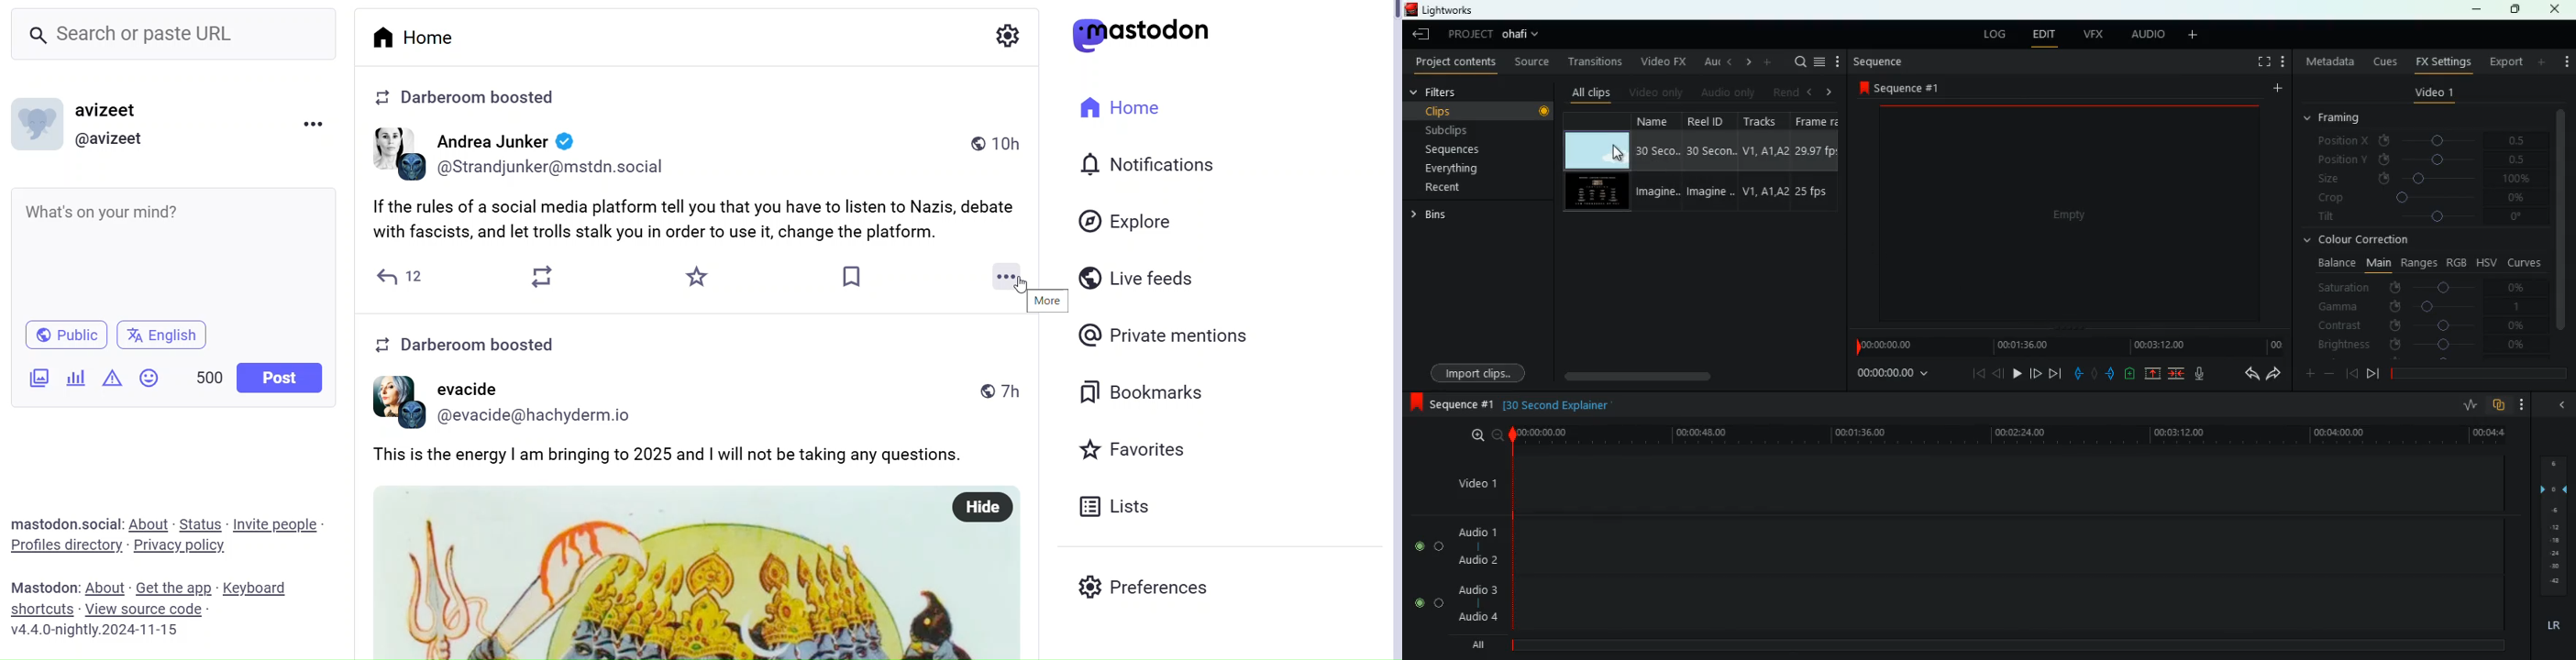 The image size is (2576, 672). Describe the element at coordinates (1765, 161) in the screenshot. I see `tracks` at that location.